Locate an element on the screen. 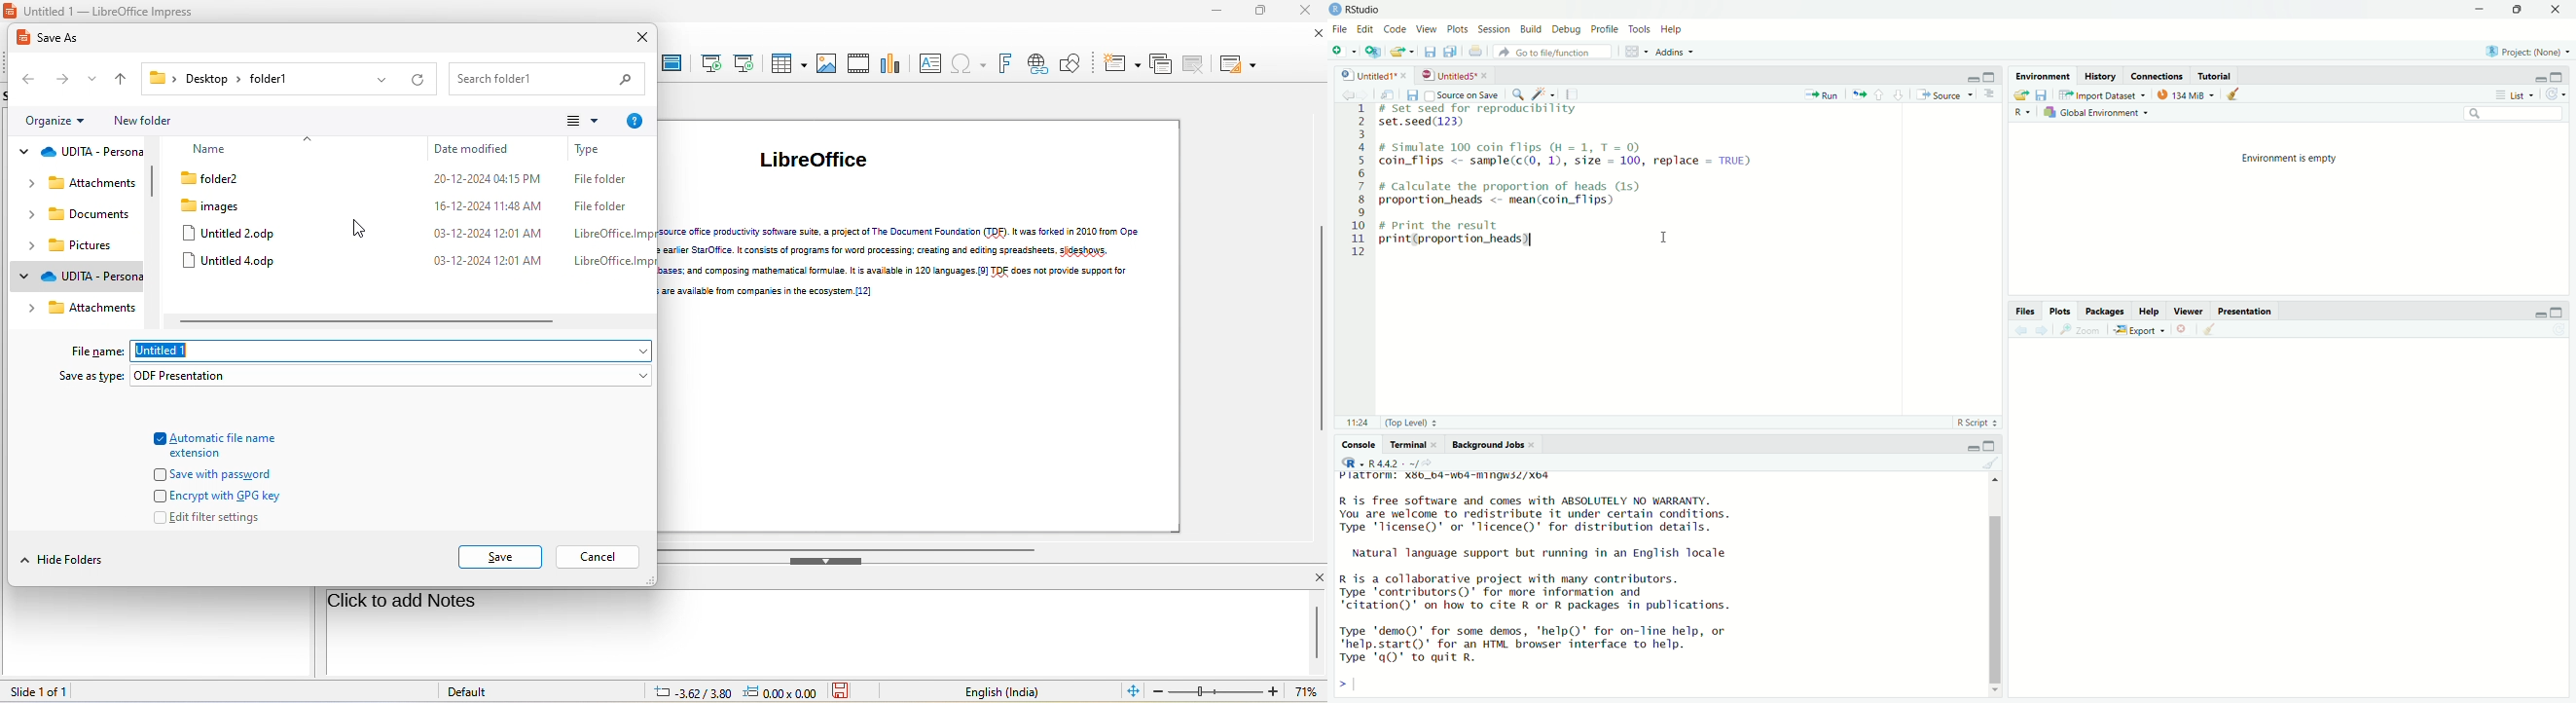  Packages is located at coordinates (2106, 311).